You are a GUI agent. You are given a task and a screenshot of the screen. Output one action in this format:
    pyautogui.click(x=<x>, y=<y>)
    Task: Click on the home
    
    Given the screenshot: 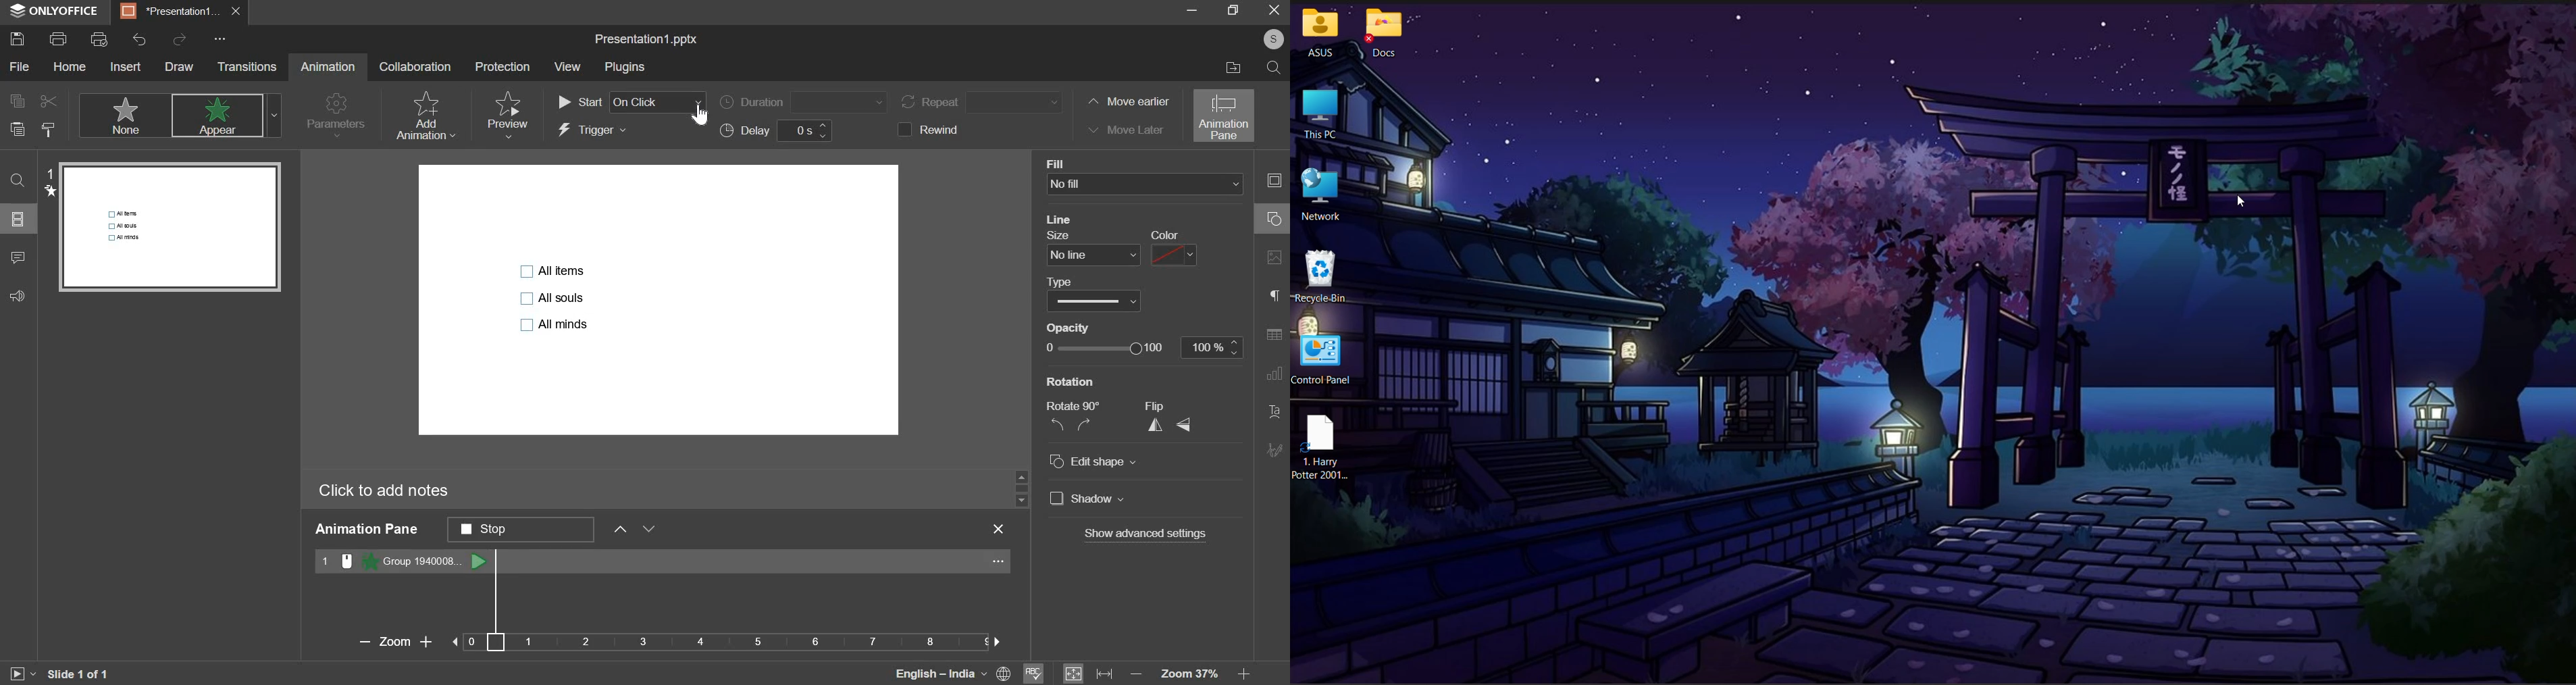 What is the action you would take?
    pyautogui.click(x=70, y=67)
    